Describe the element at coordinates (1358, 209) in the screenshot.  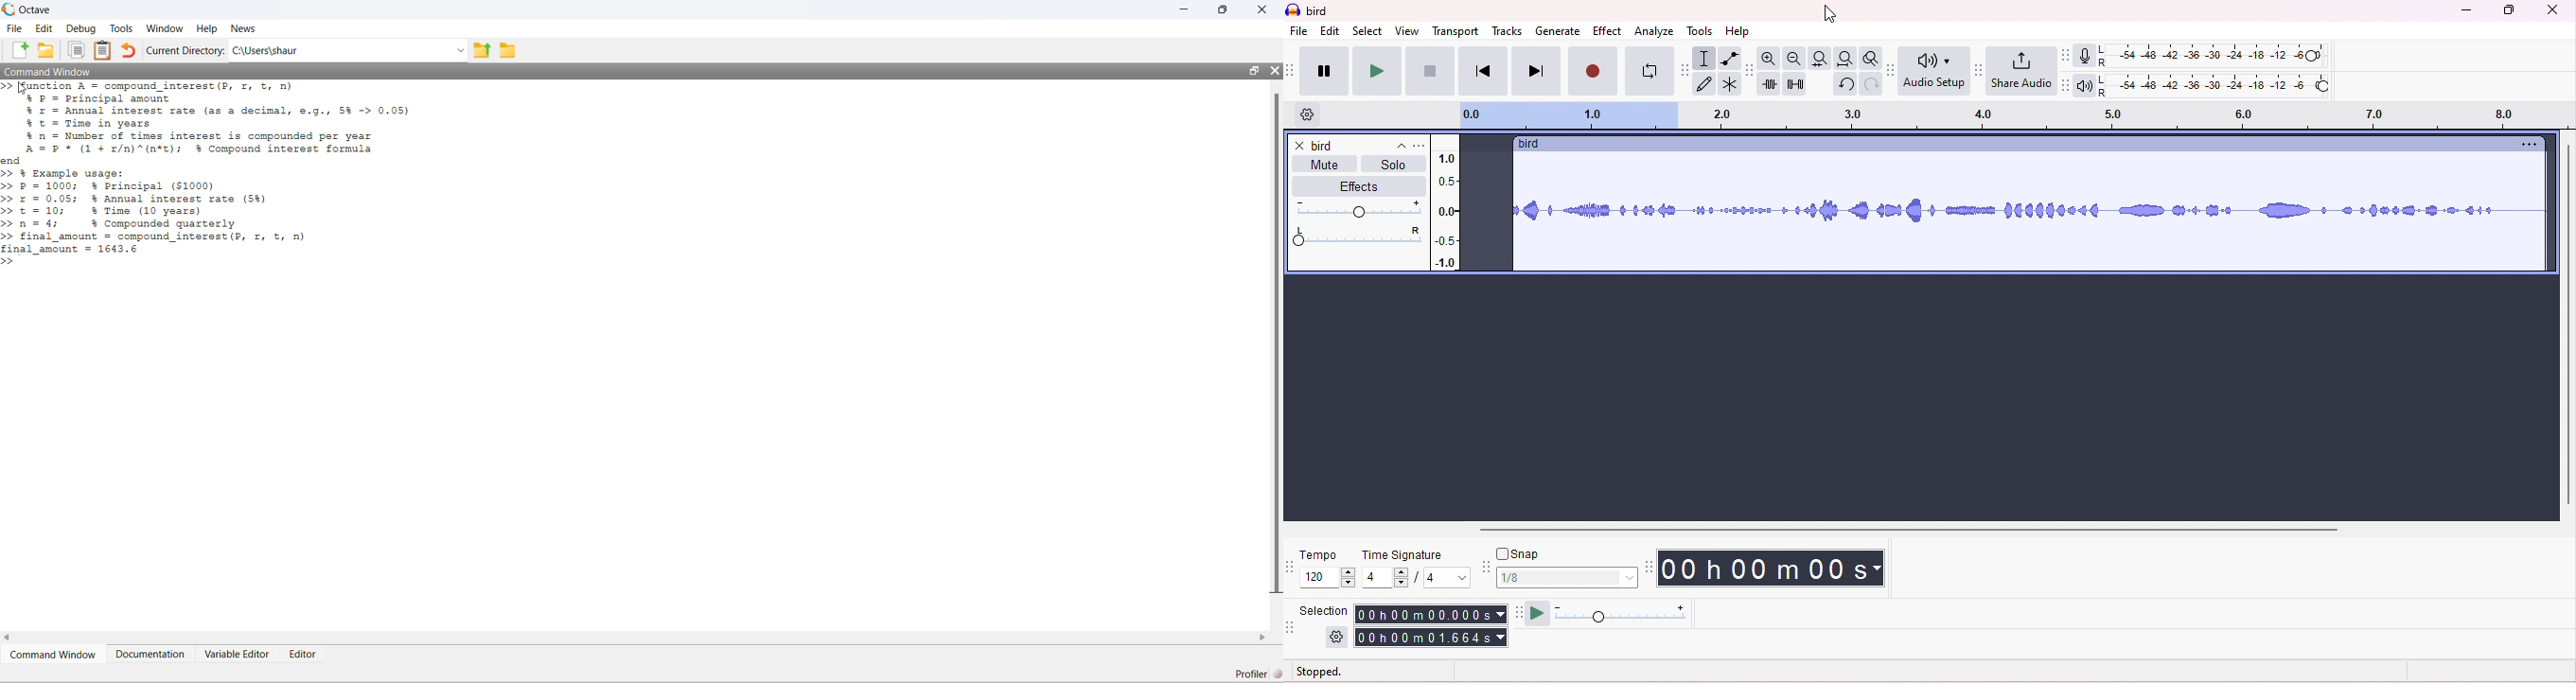
I see `volume` at that location.